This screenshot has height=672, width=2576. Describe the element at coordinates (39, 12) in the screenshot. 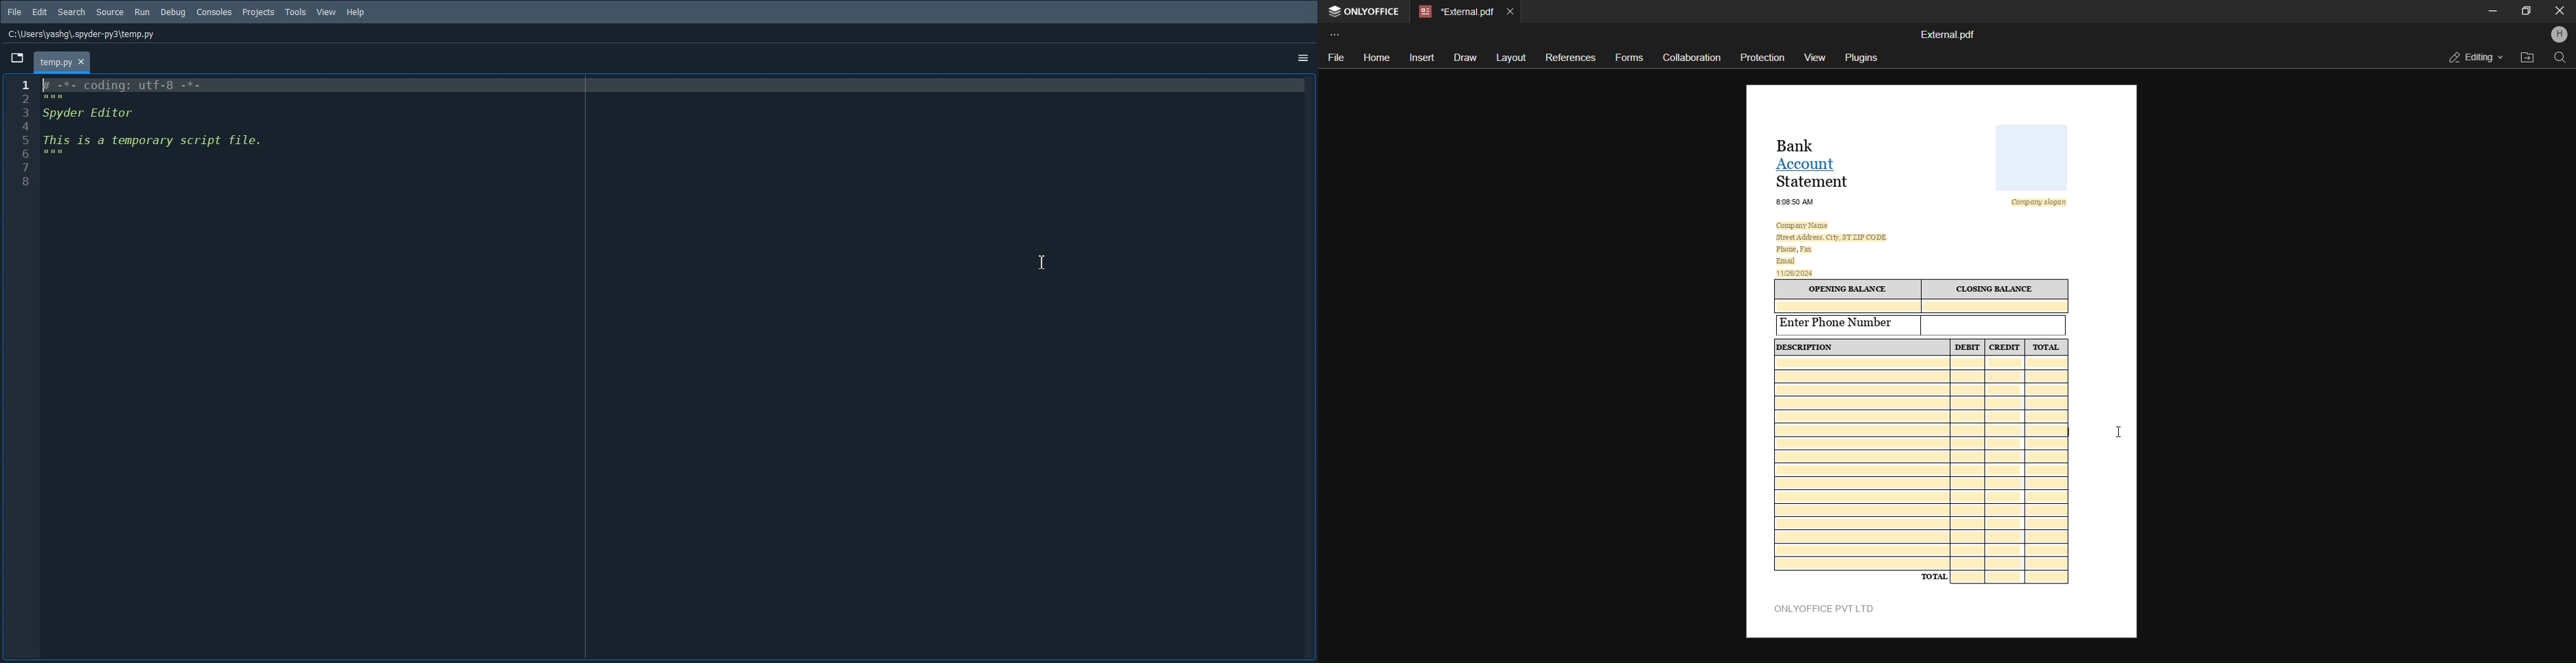

I see `Edit` at that location.